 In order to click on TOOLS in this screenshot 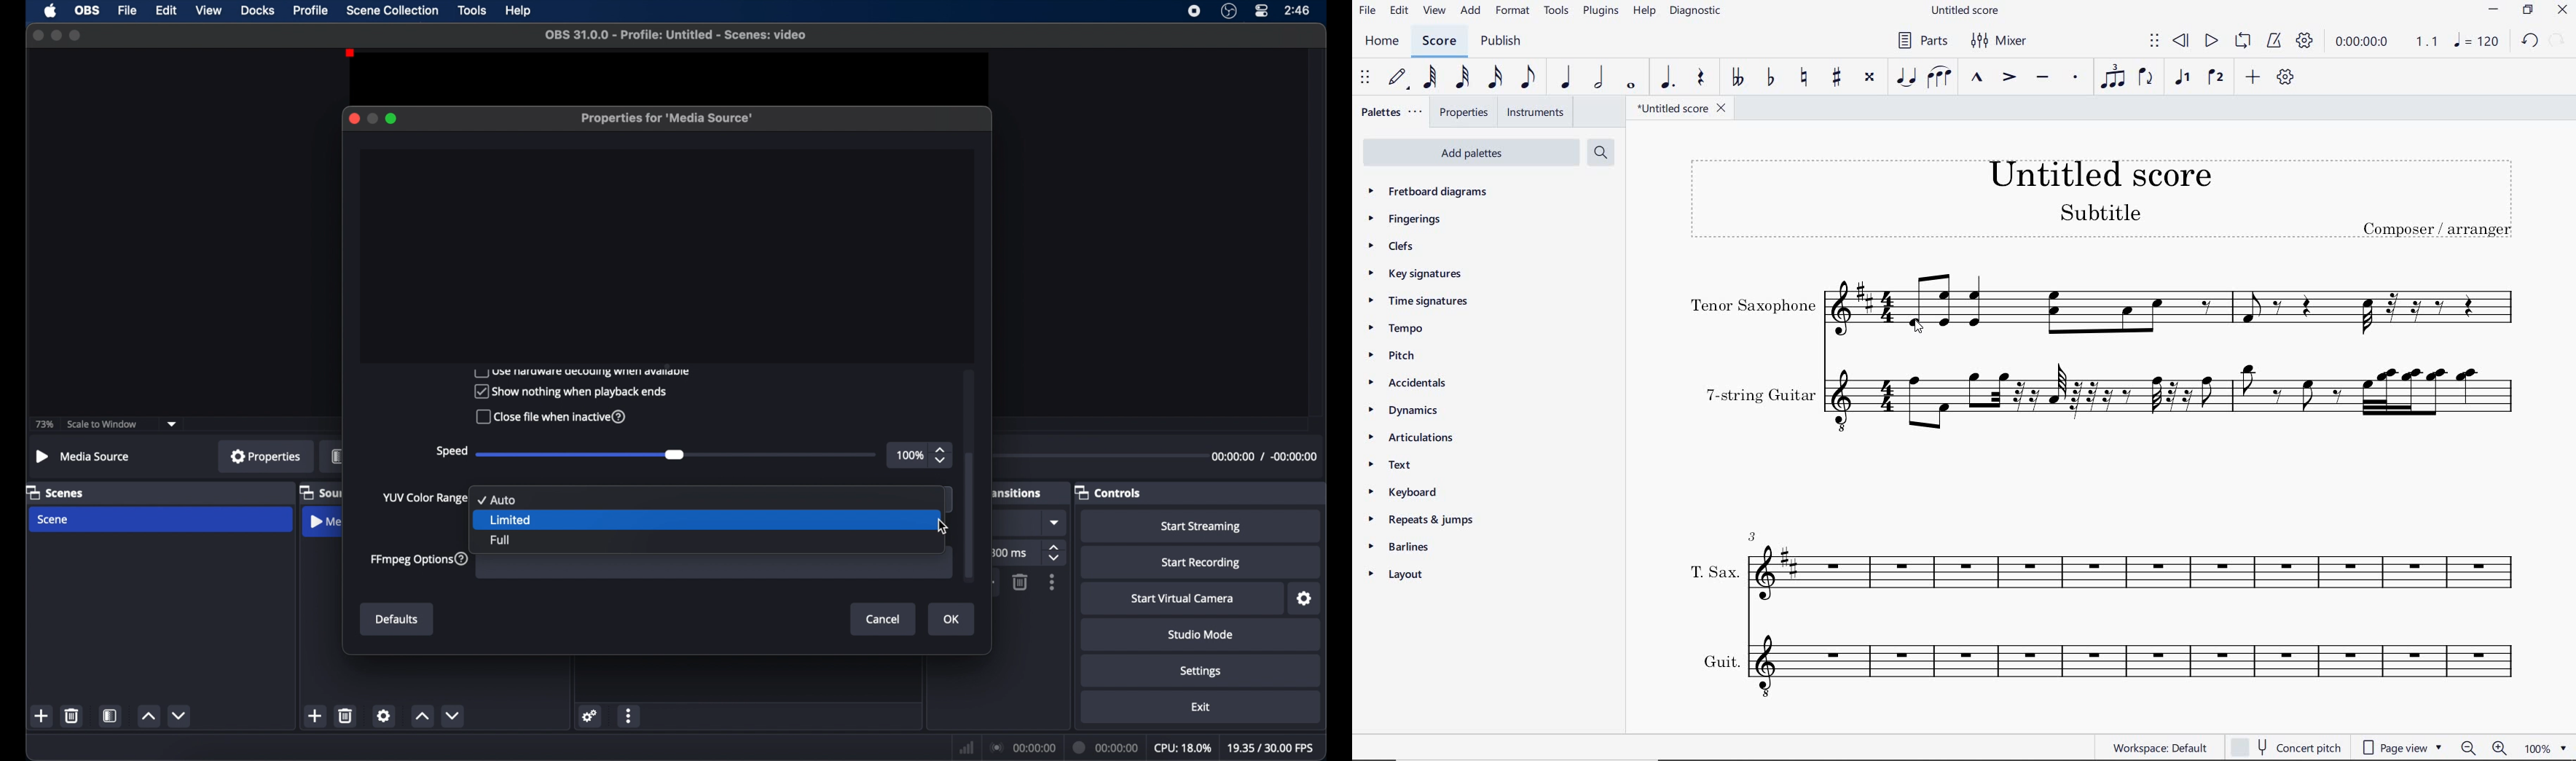, I will do `click(1558, 12)`.